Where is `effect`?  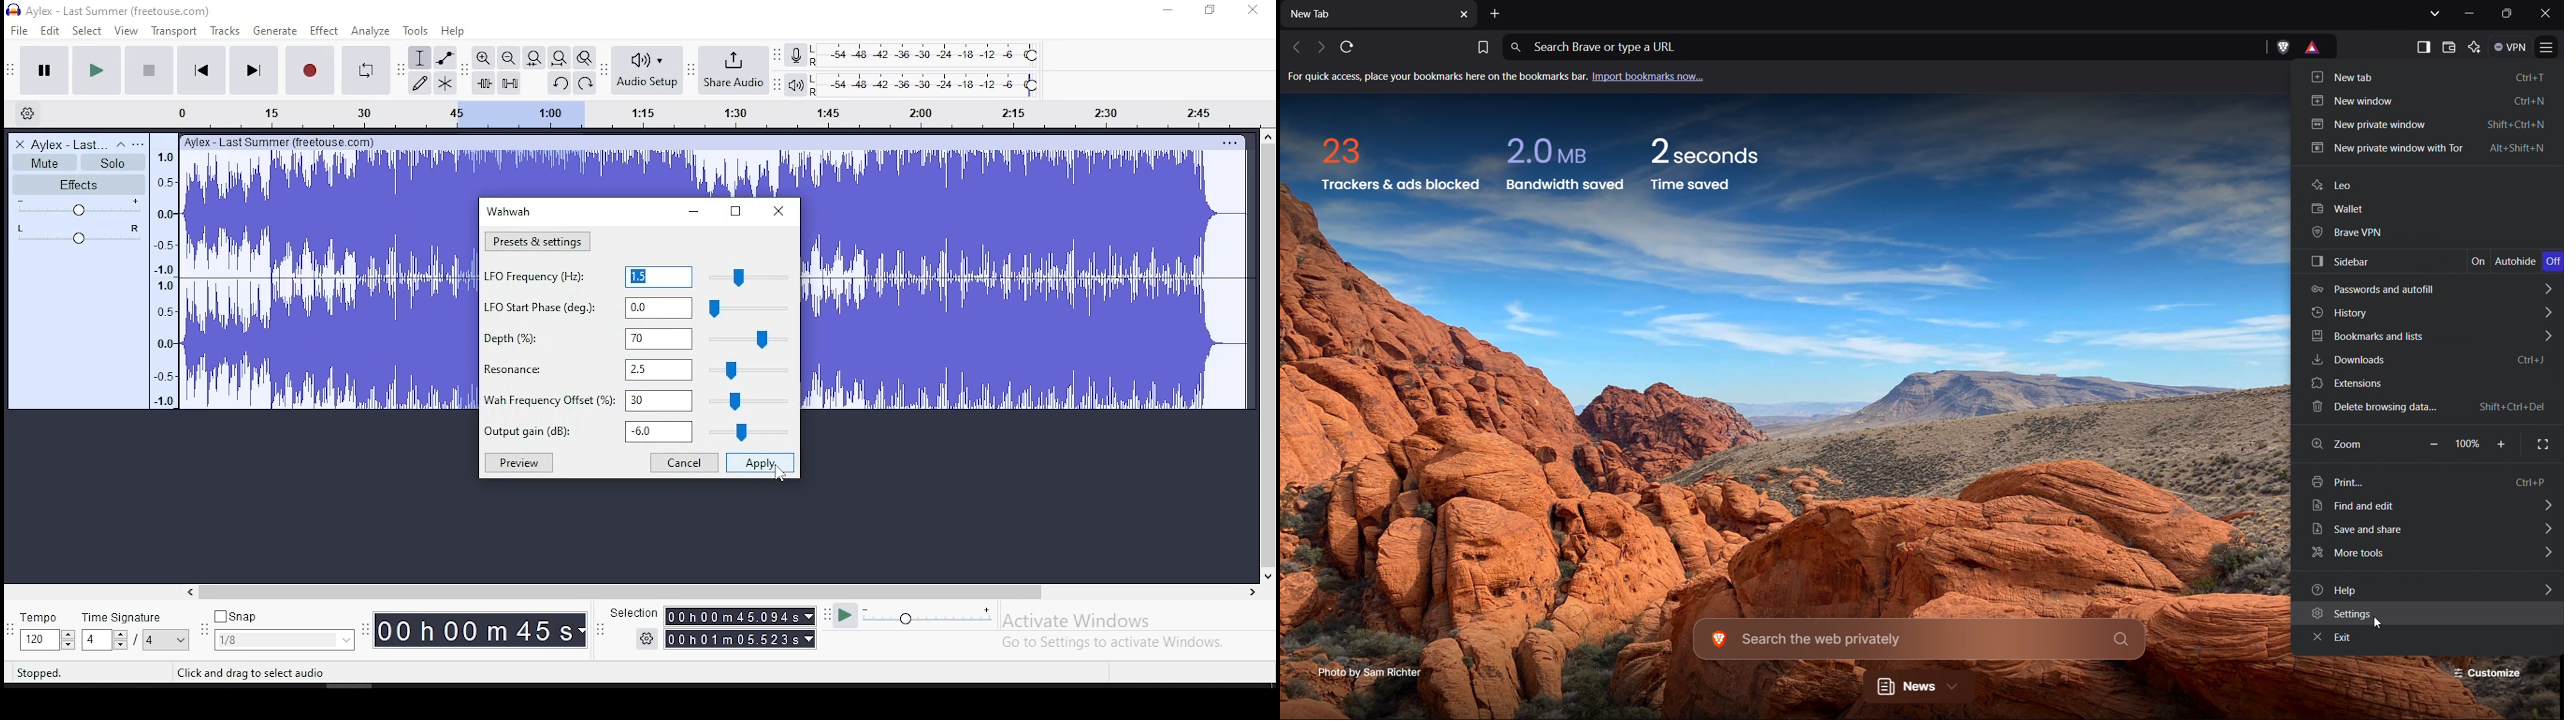 effect is located at coordinates (325, 31).